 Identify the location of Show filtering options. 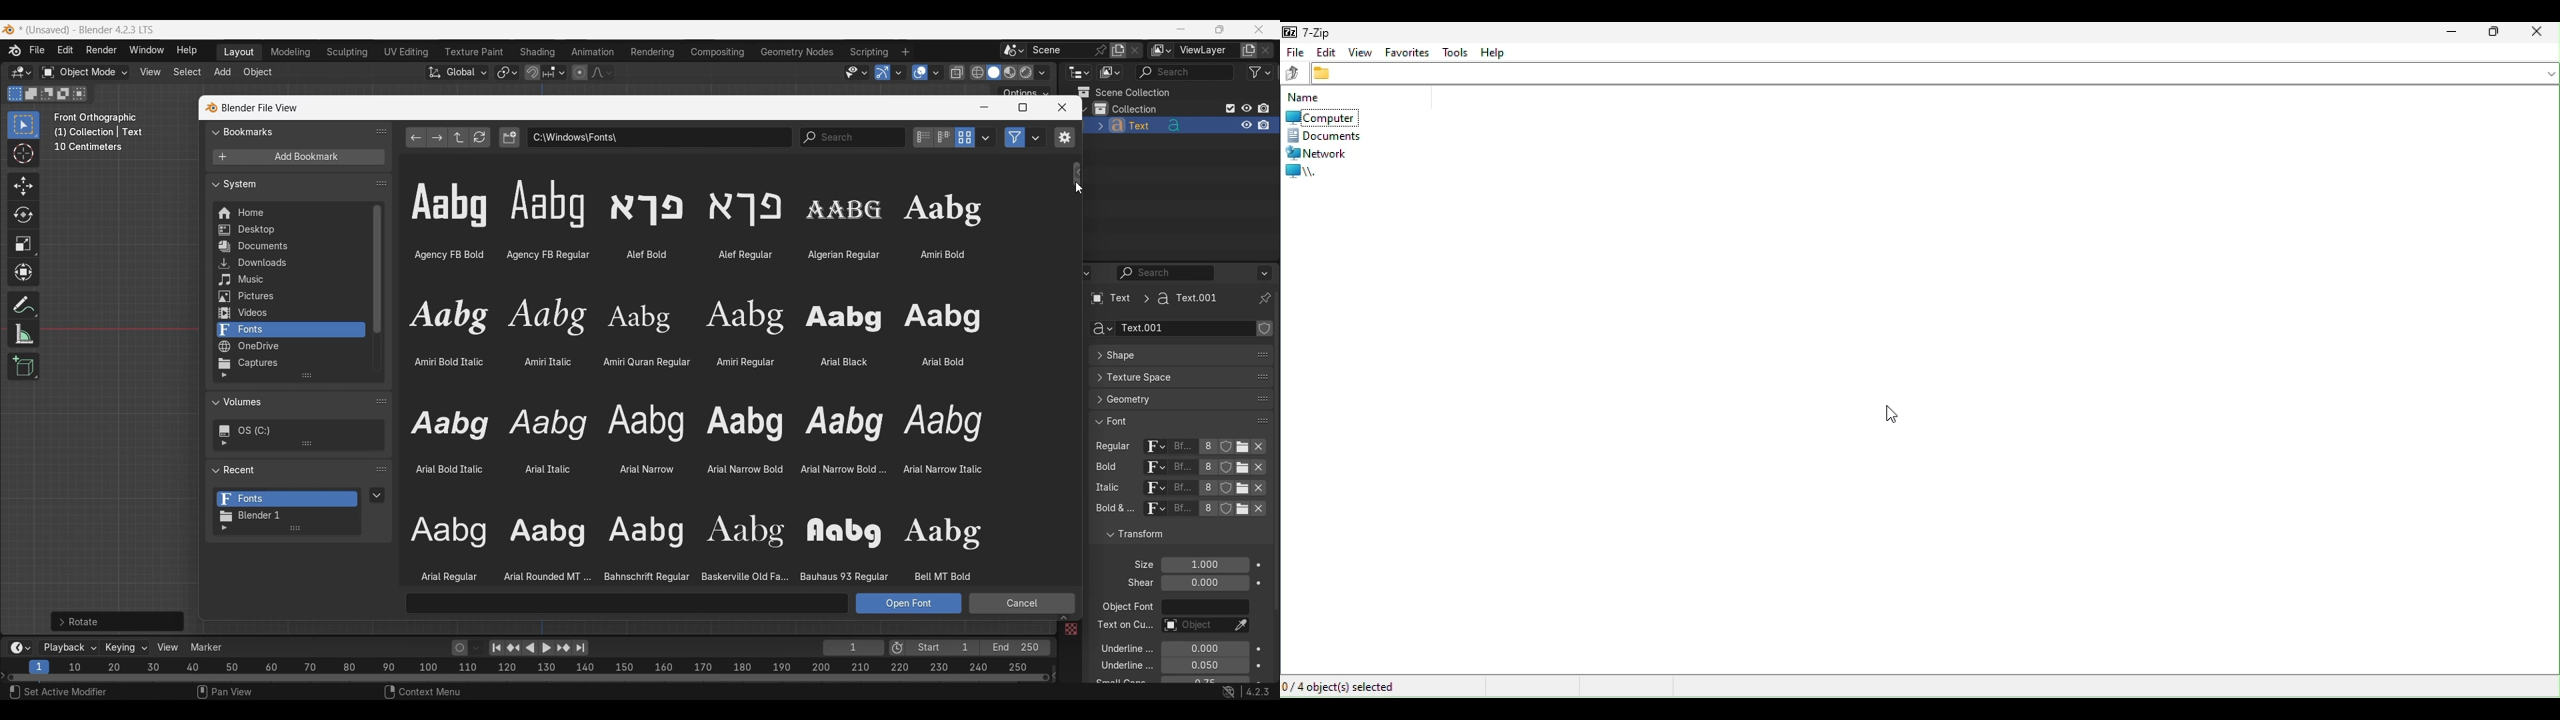
(224, 443).